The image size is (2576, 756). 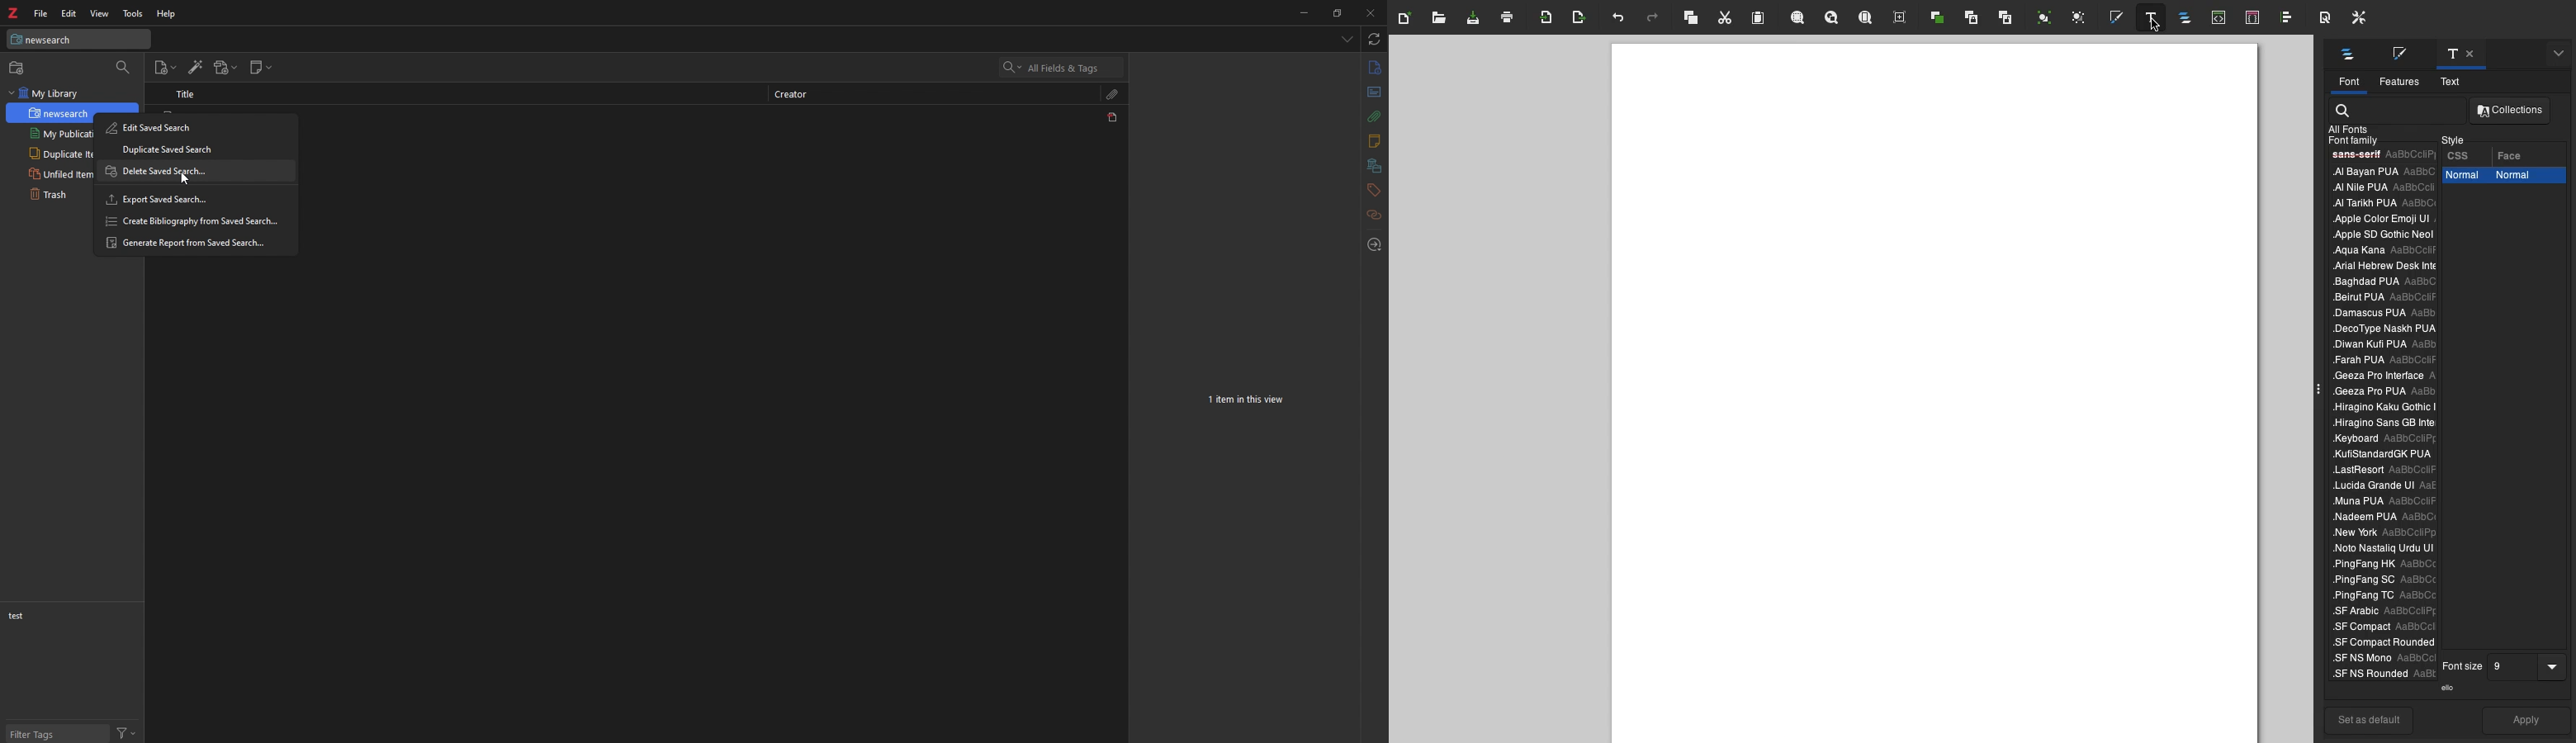 I want to click on List all tabs, so click(x=1346, y=37).